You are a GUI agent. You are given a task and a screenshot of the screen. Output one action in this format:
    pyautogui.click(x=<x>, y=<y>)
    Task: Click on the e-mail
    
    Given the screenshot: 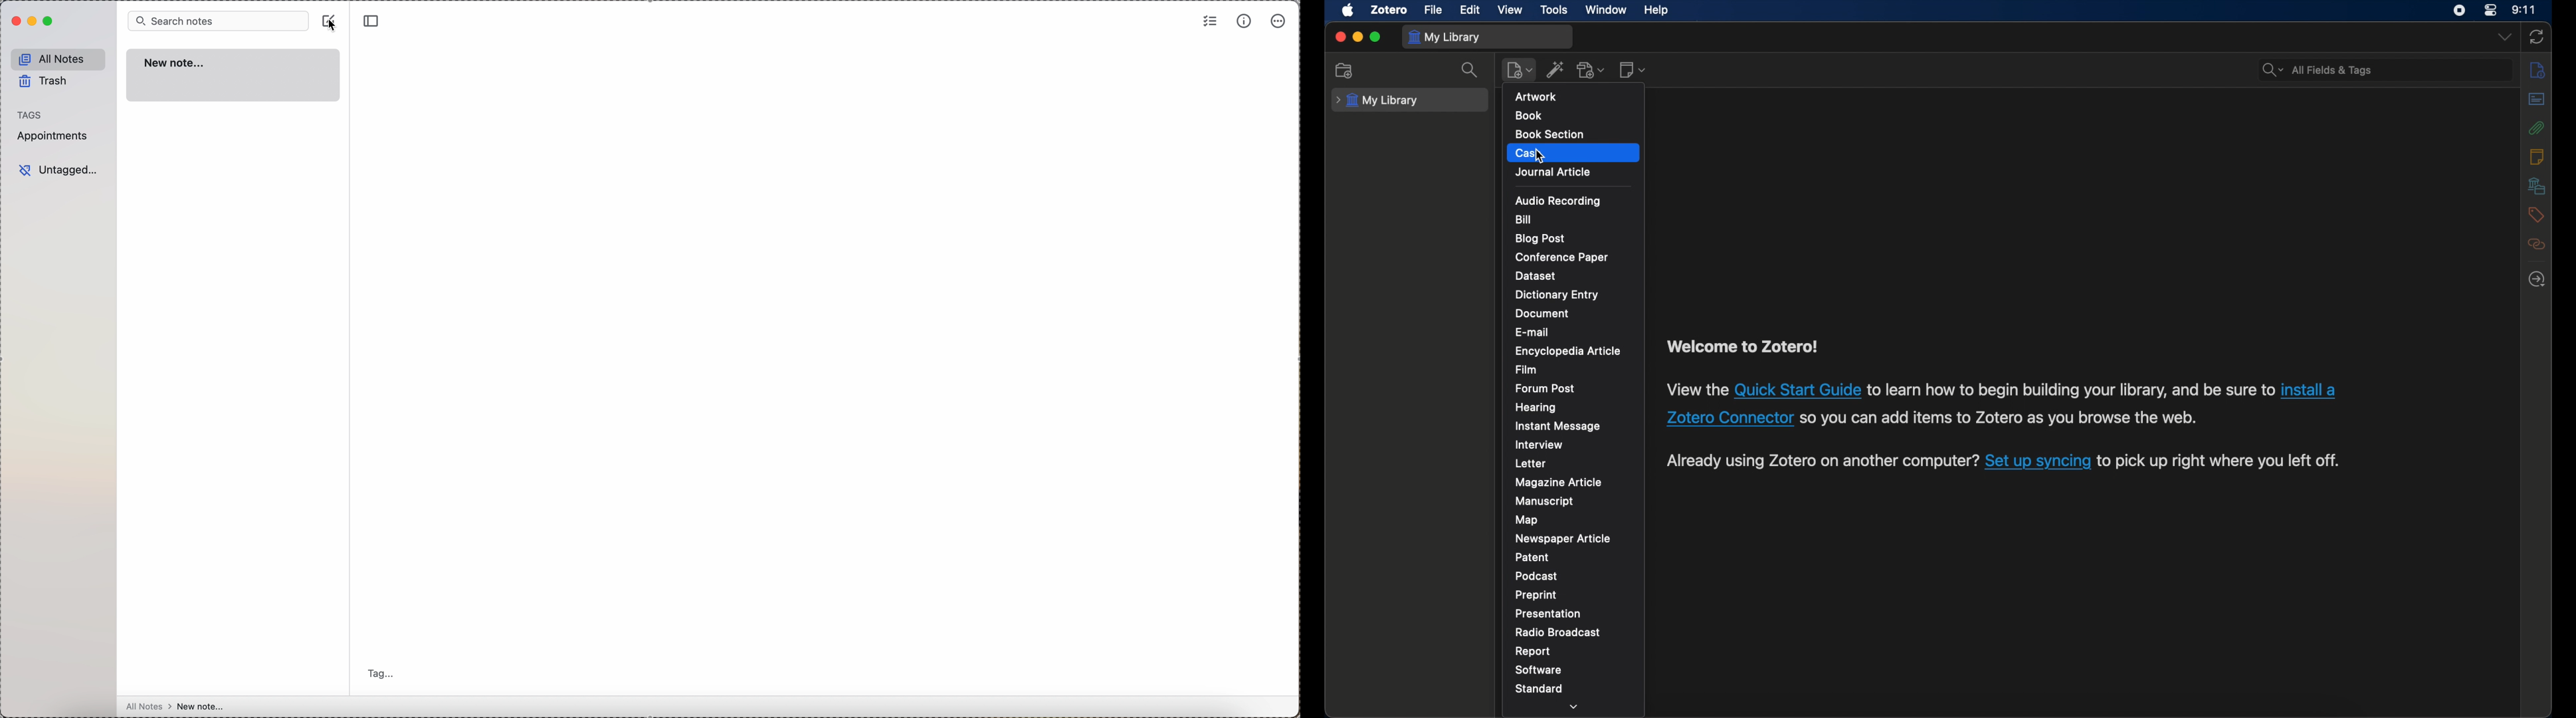 What is the action you would take?
    pyautogui.click(x=1533, y=332)
    